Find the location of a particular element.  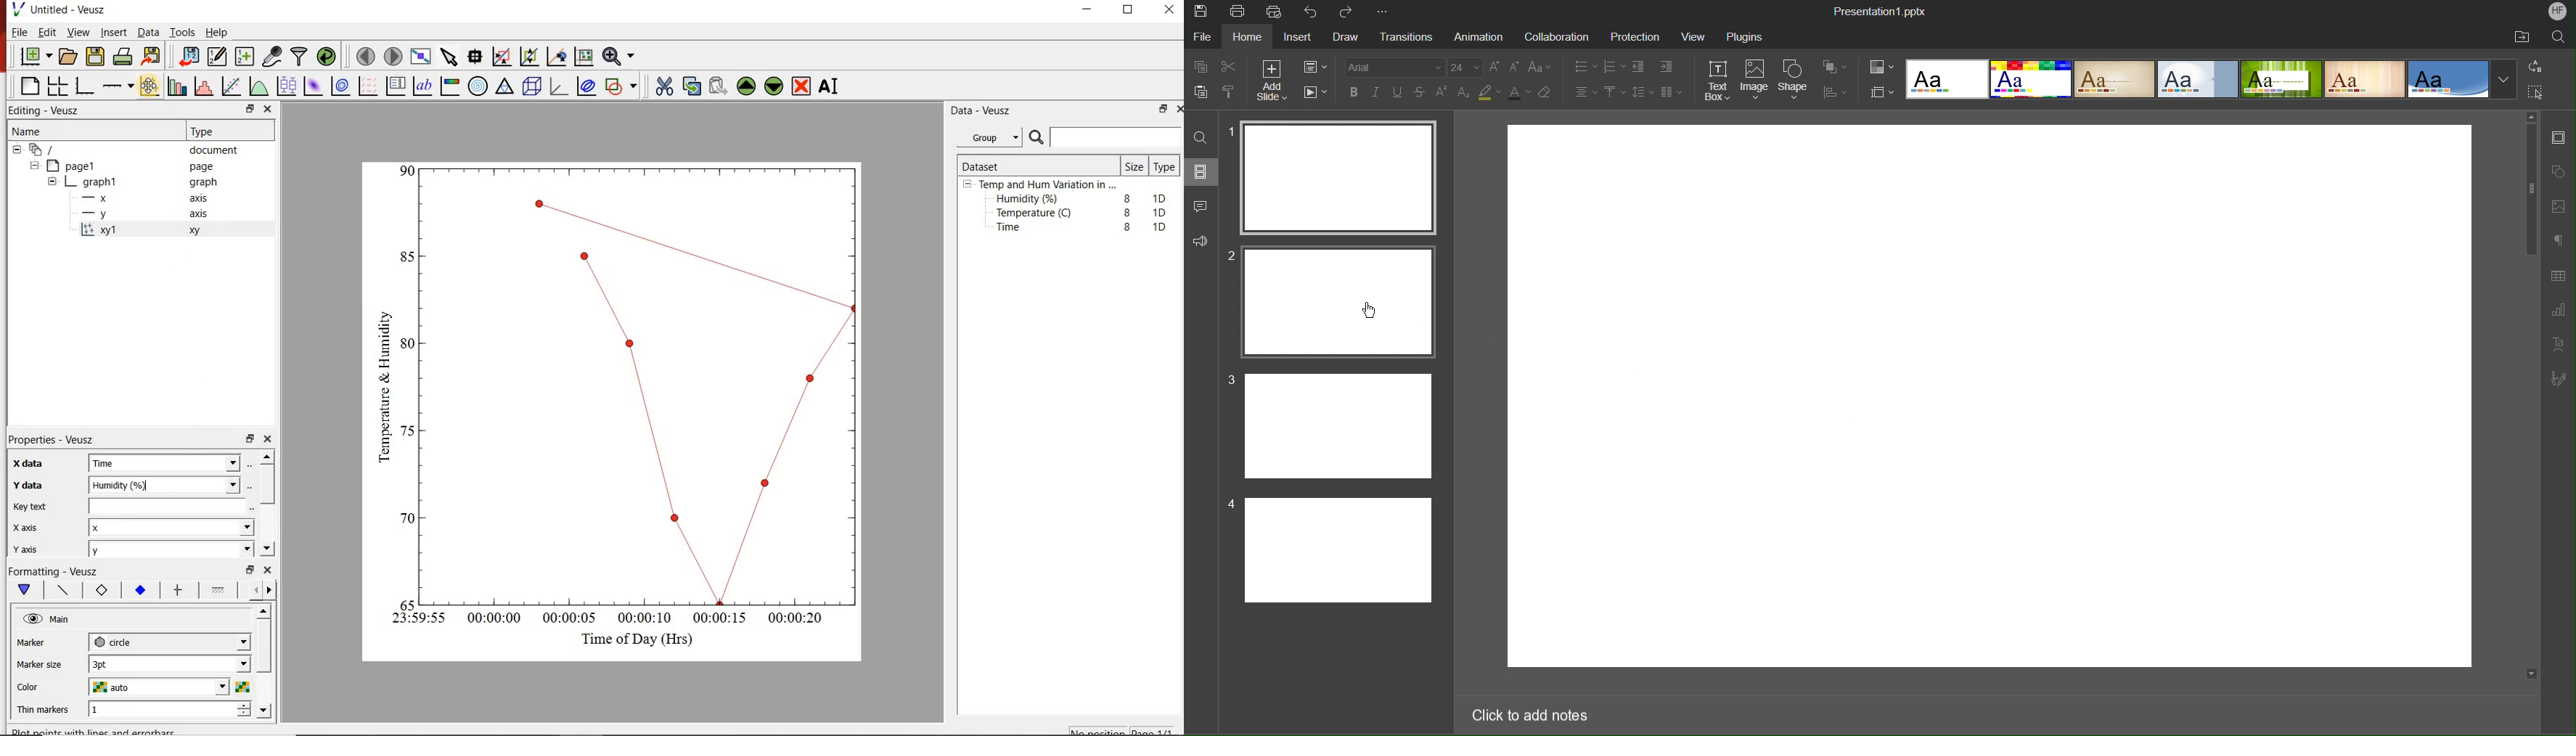

filter data is located at coordinates (300, 57).